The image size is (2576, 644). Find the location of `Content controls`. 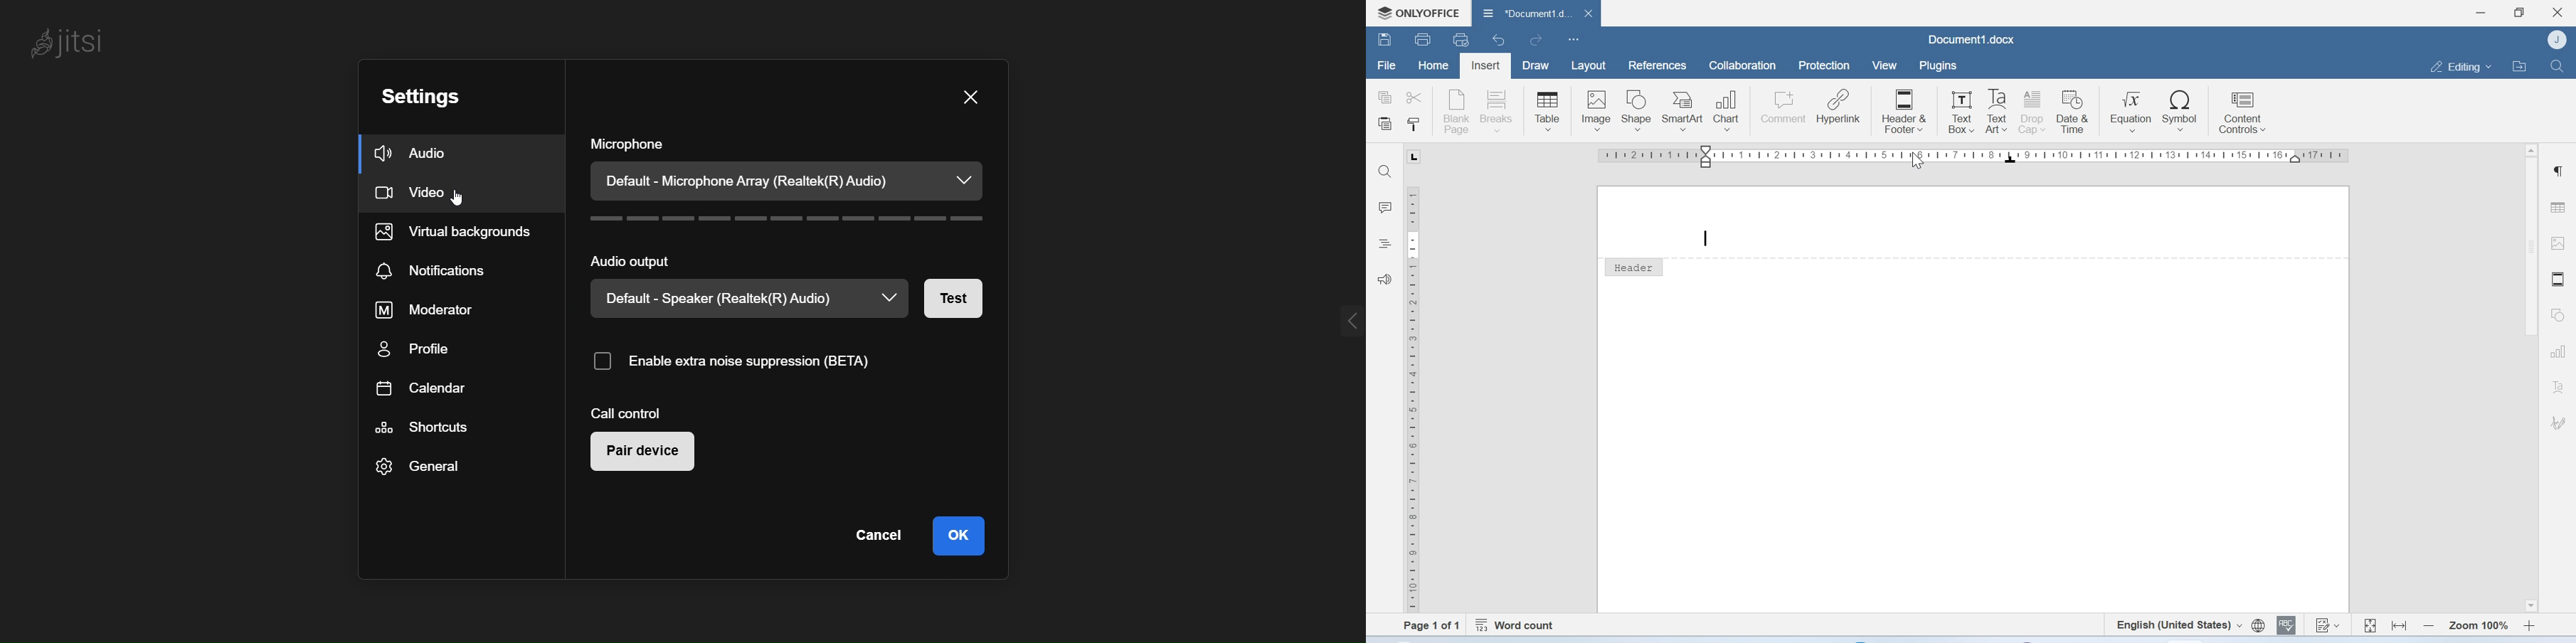

Content controls is located at coordinates (2242, 113).